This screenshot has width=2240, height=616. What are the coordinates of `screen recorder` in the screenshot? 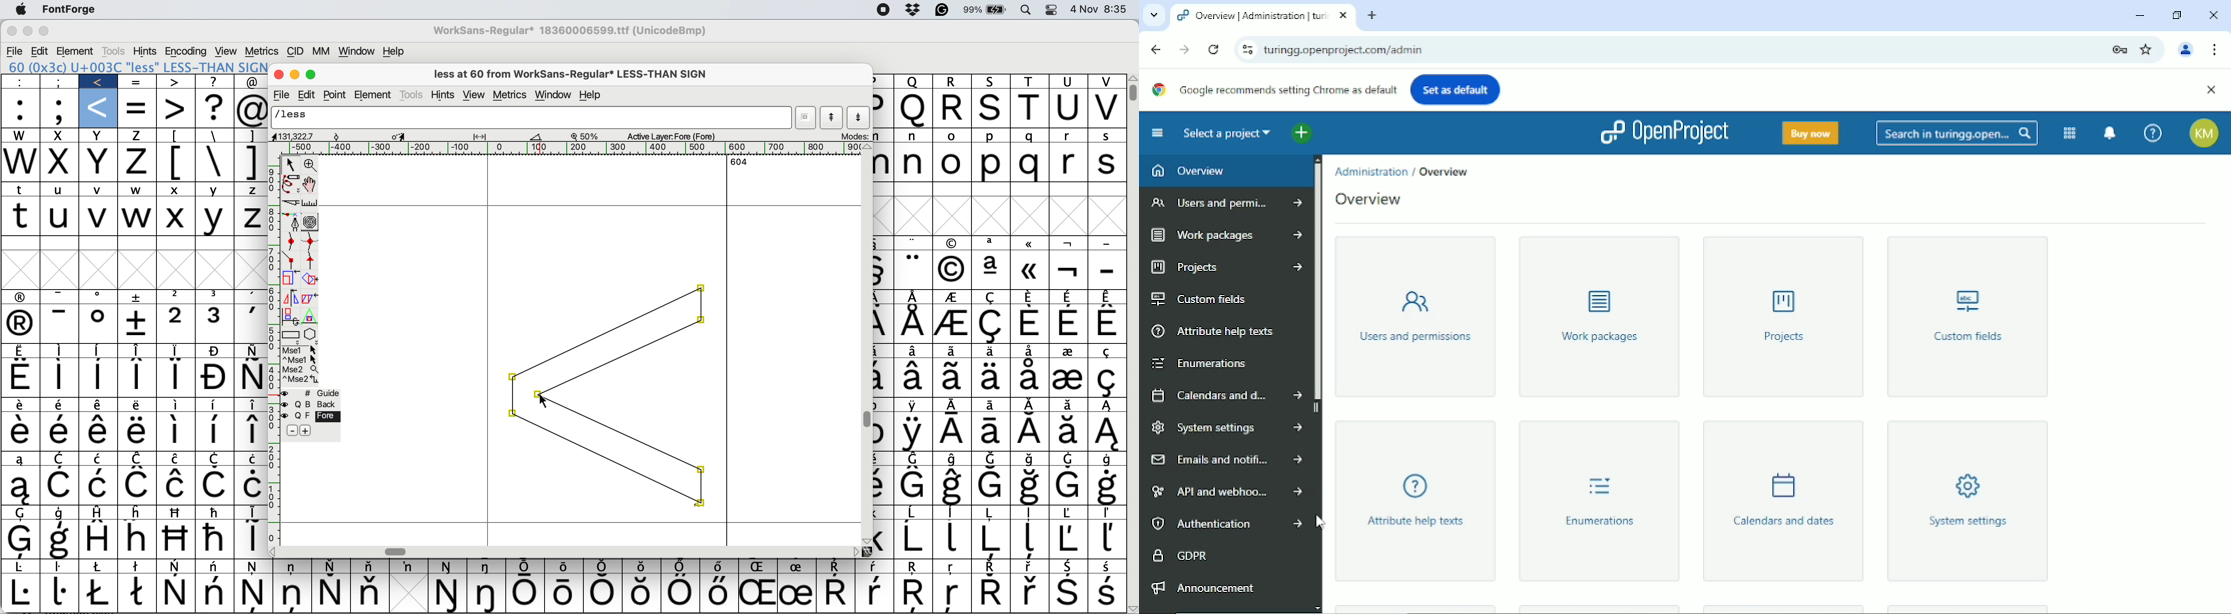 It's located at (883, 11).